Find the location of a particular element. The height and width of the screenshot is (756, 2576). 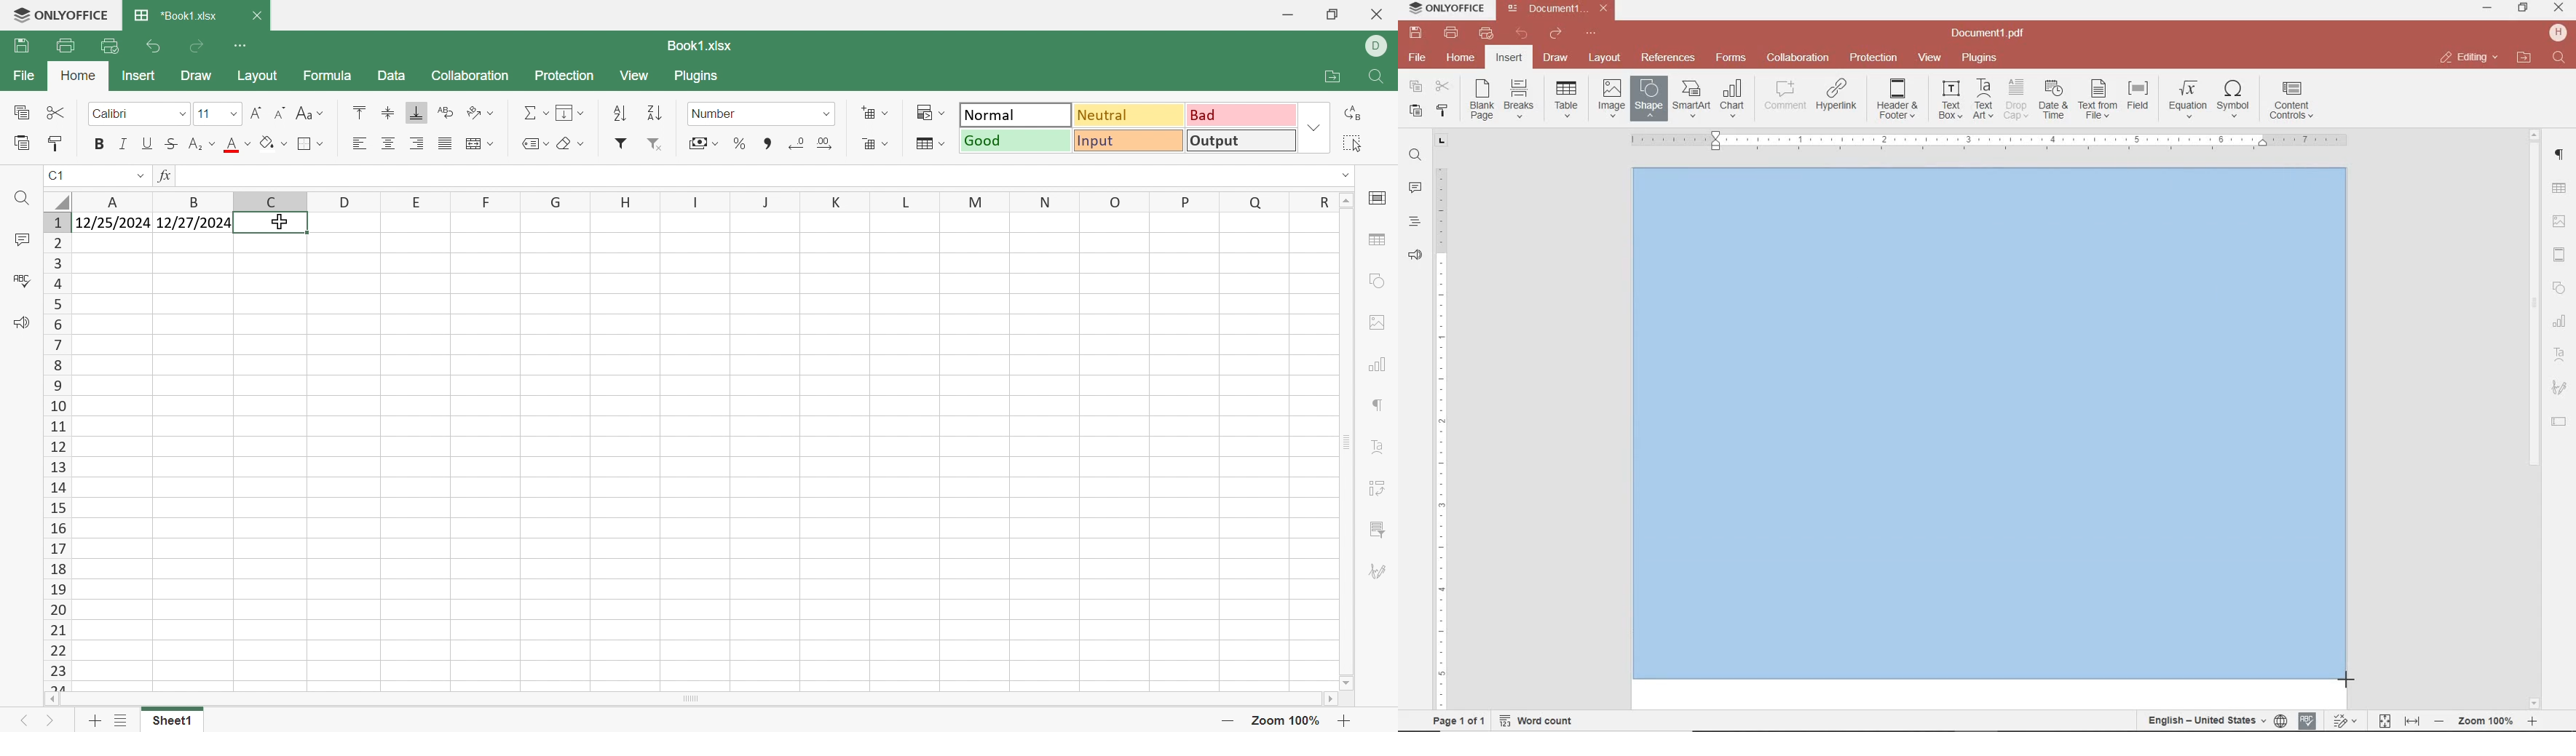

collaboration is located at coordinates (1798, 58).